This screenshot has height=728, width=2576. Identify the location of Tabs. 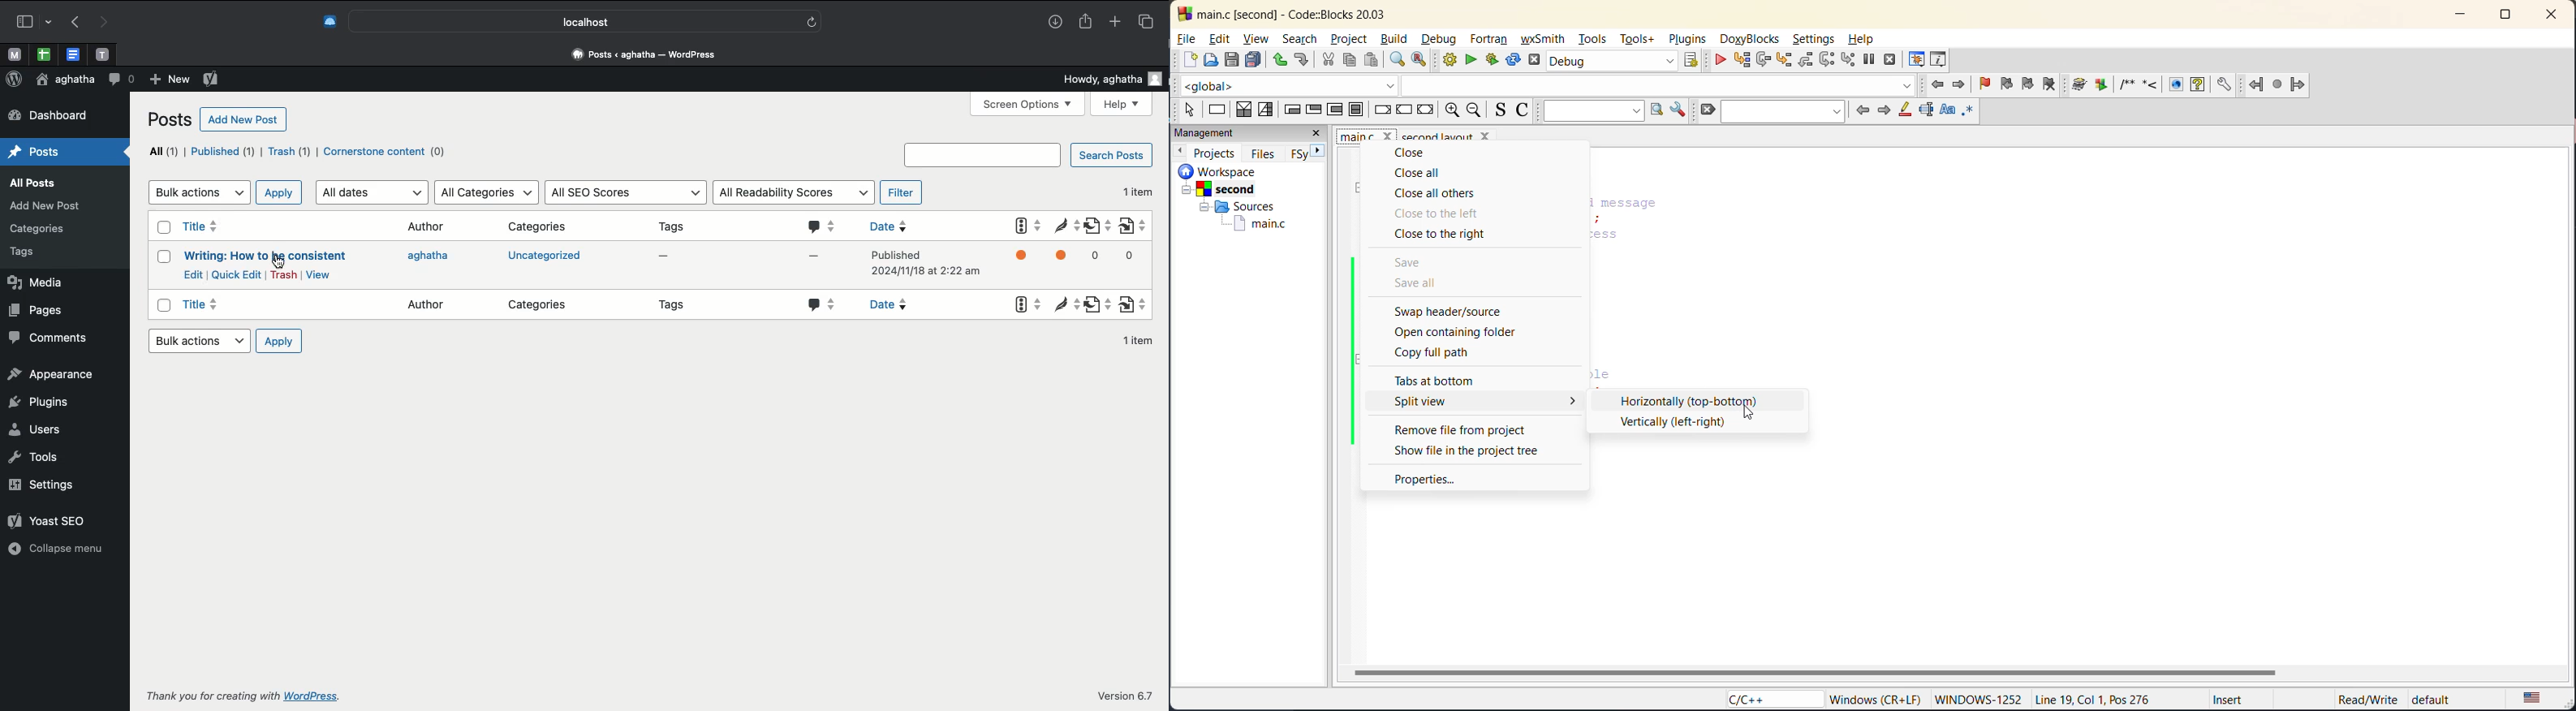
(1147, 21).